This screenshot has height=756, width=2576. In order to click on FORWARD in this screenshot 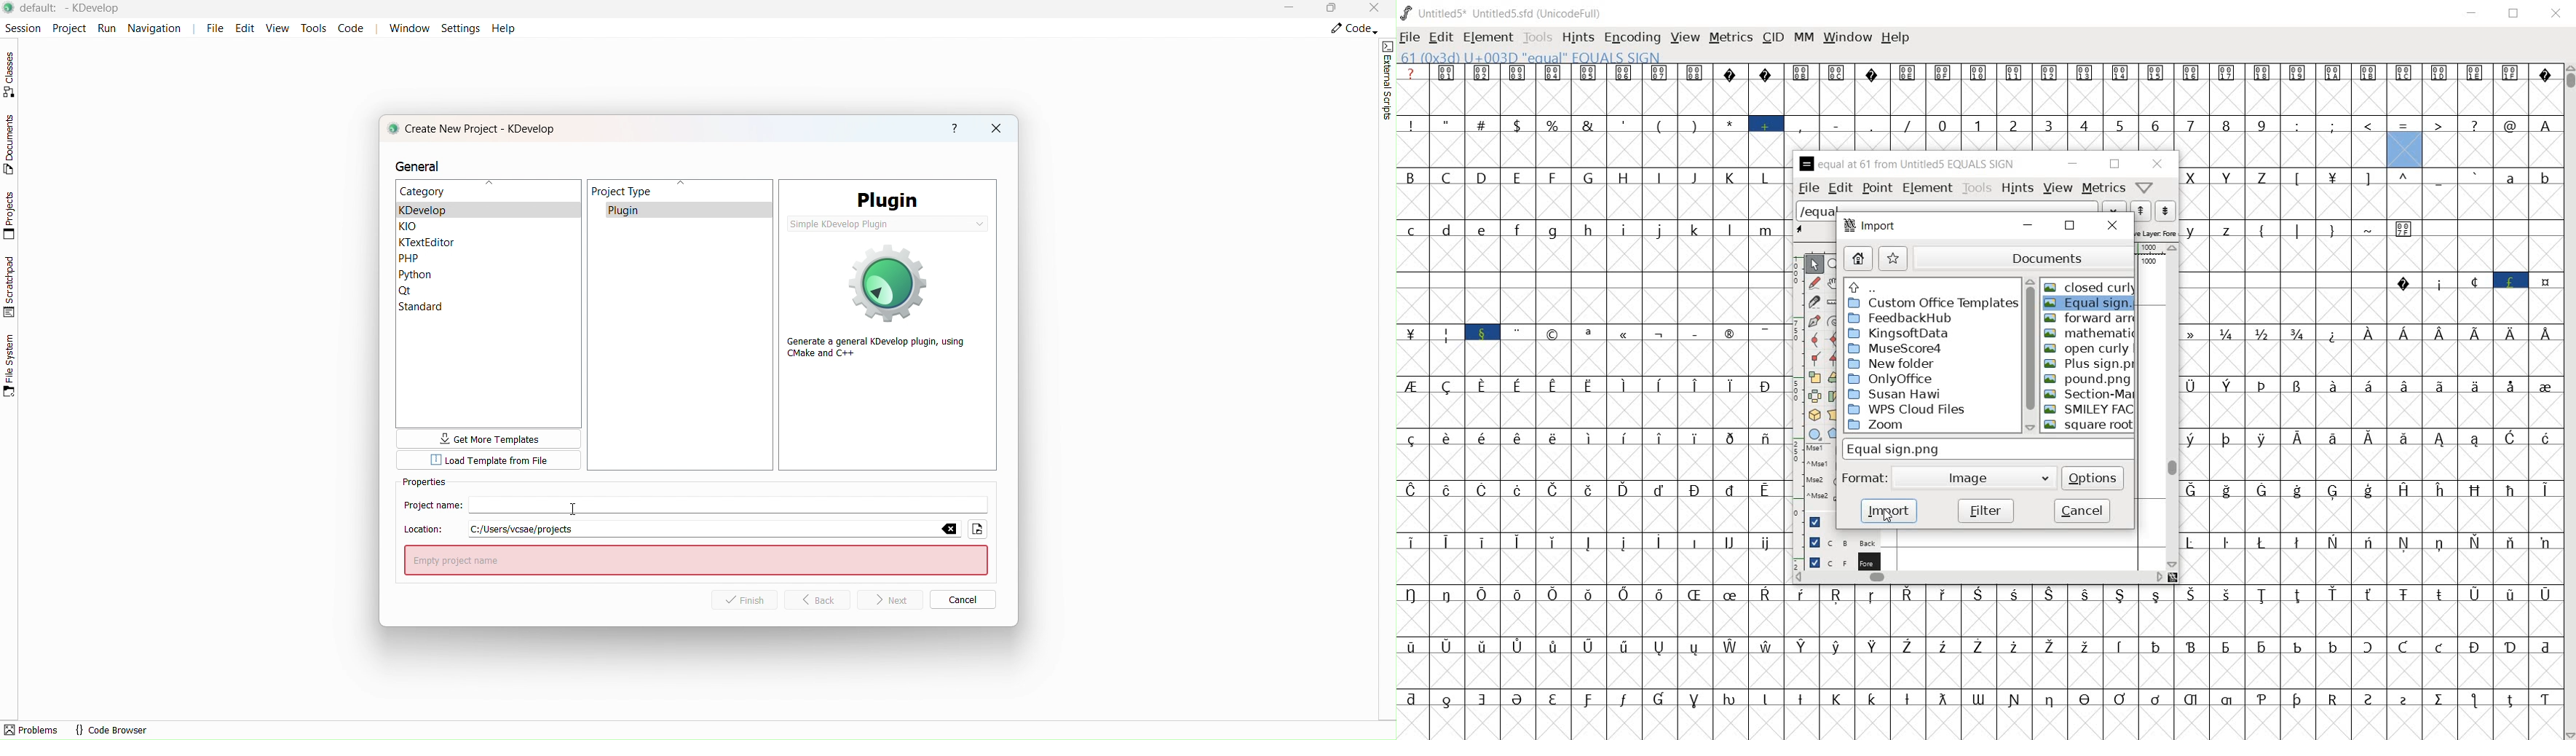, I will do `click(2090, 319)`.